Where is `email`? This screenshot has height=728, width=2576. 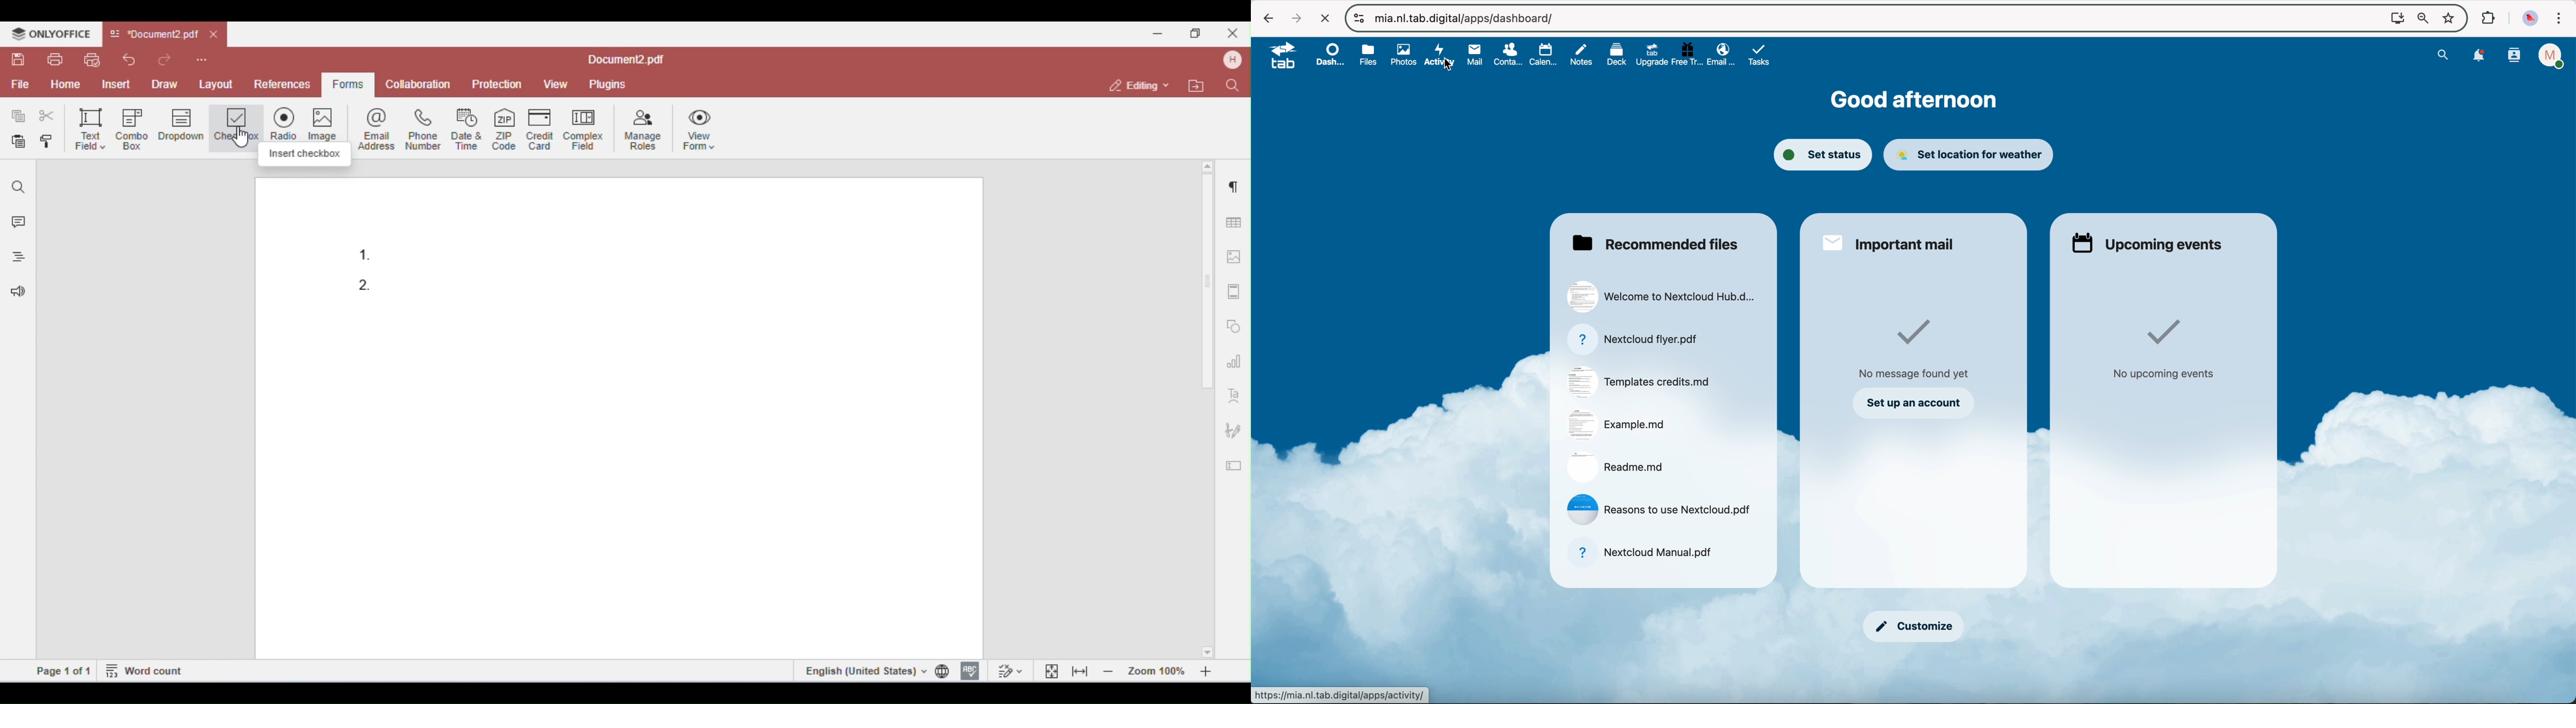
email is located at coordinates (1722, 55).